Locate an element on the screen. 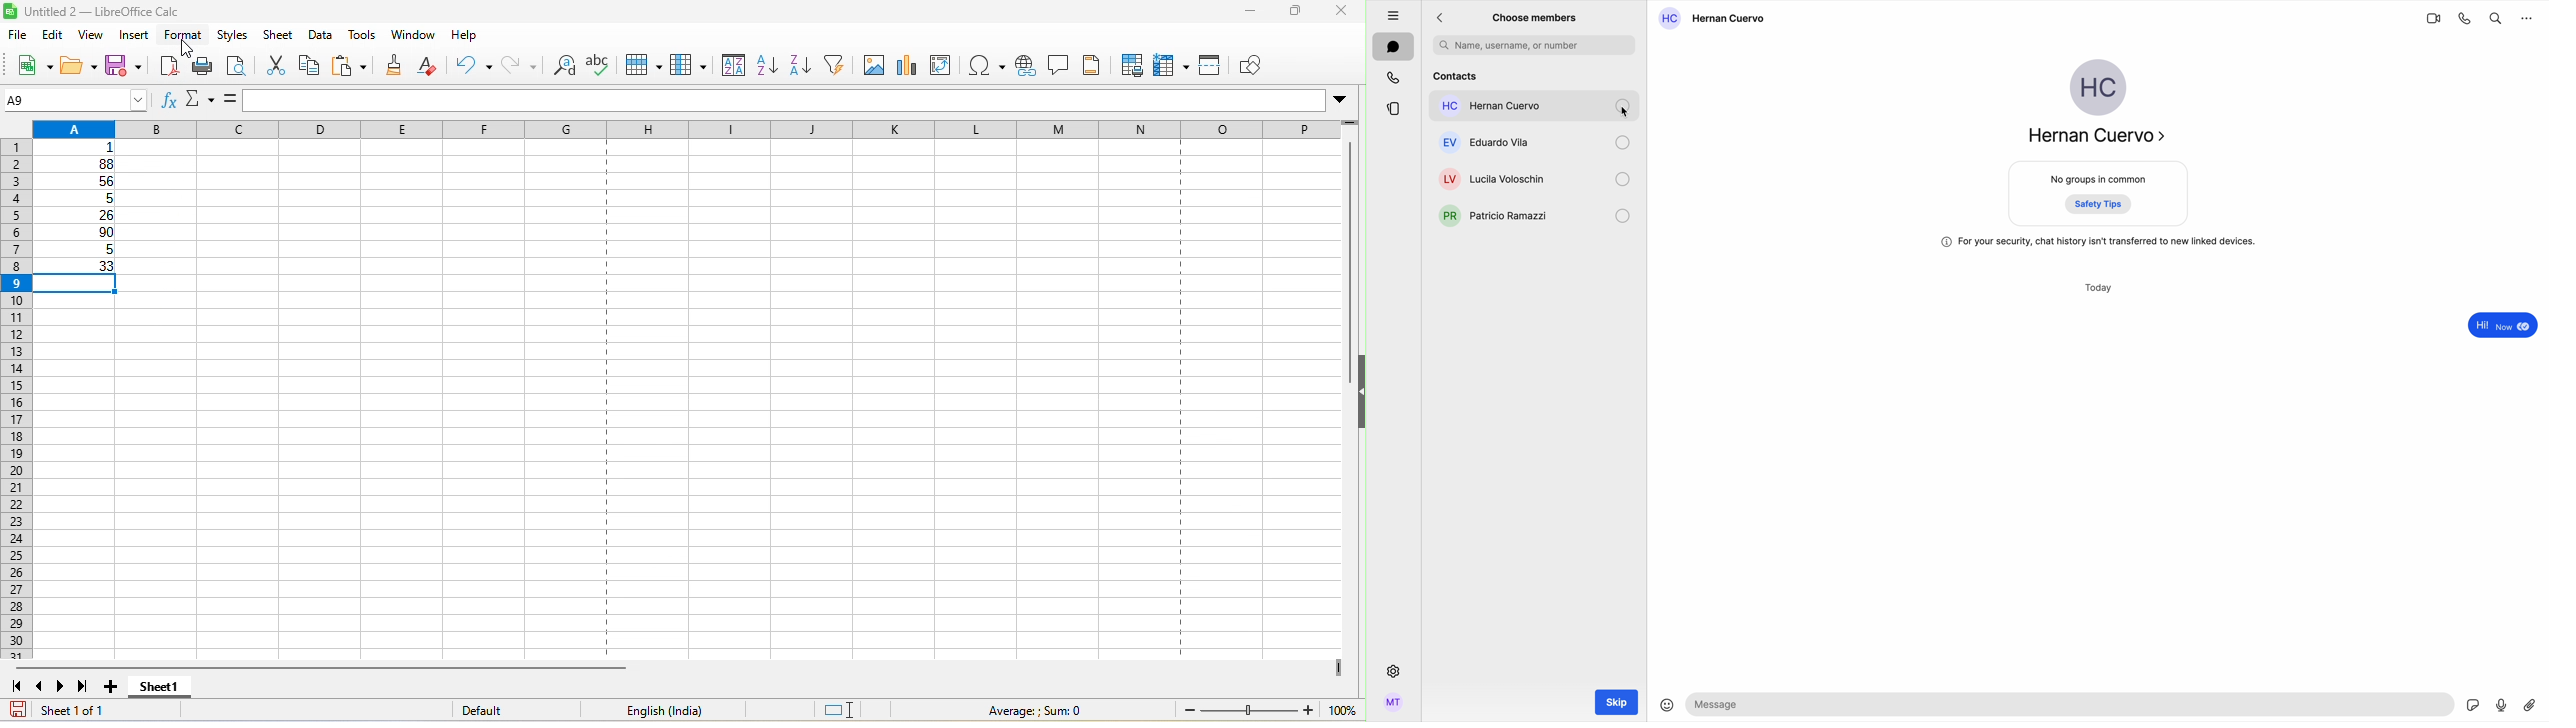 The width and height of the screenshot is (2576, 728). calls is located at coordinates (1395, 77).